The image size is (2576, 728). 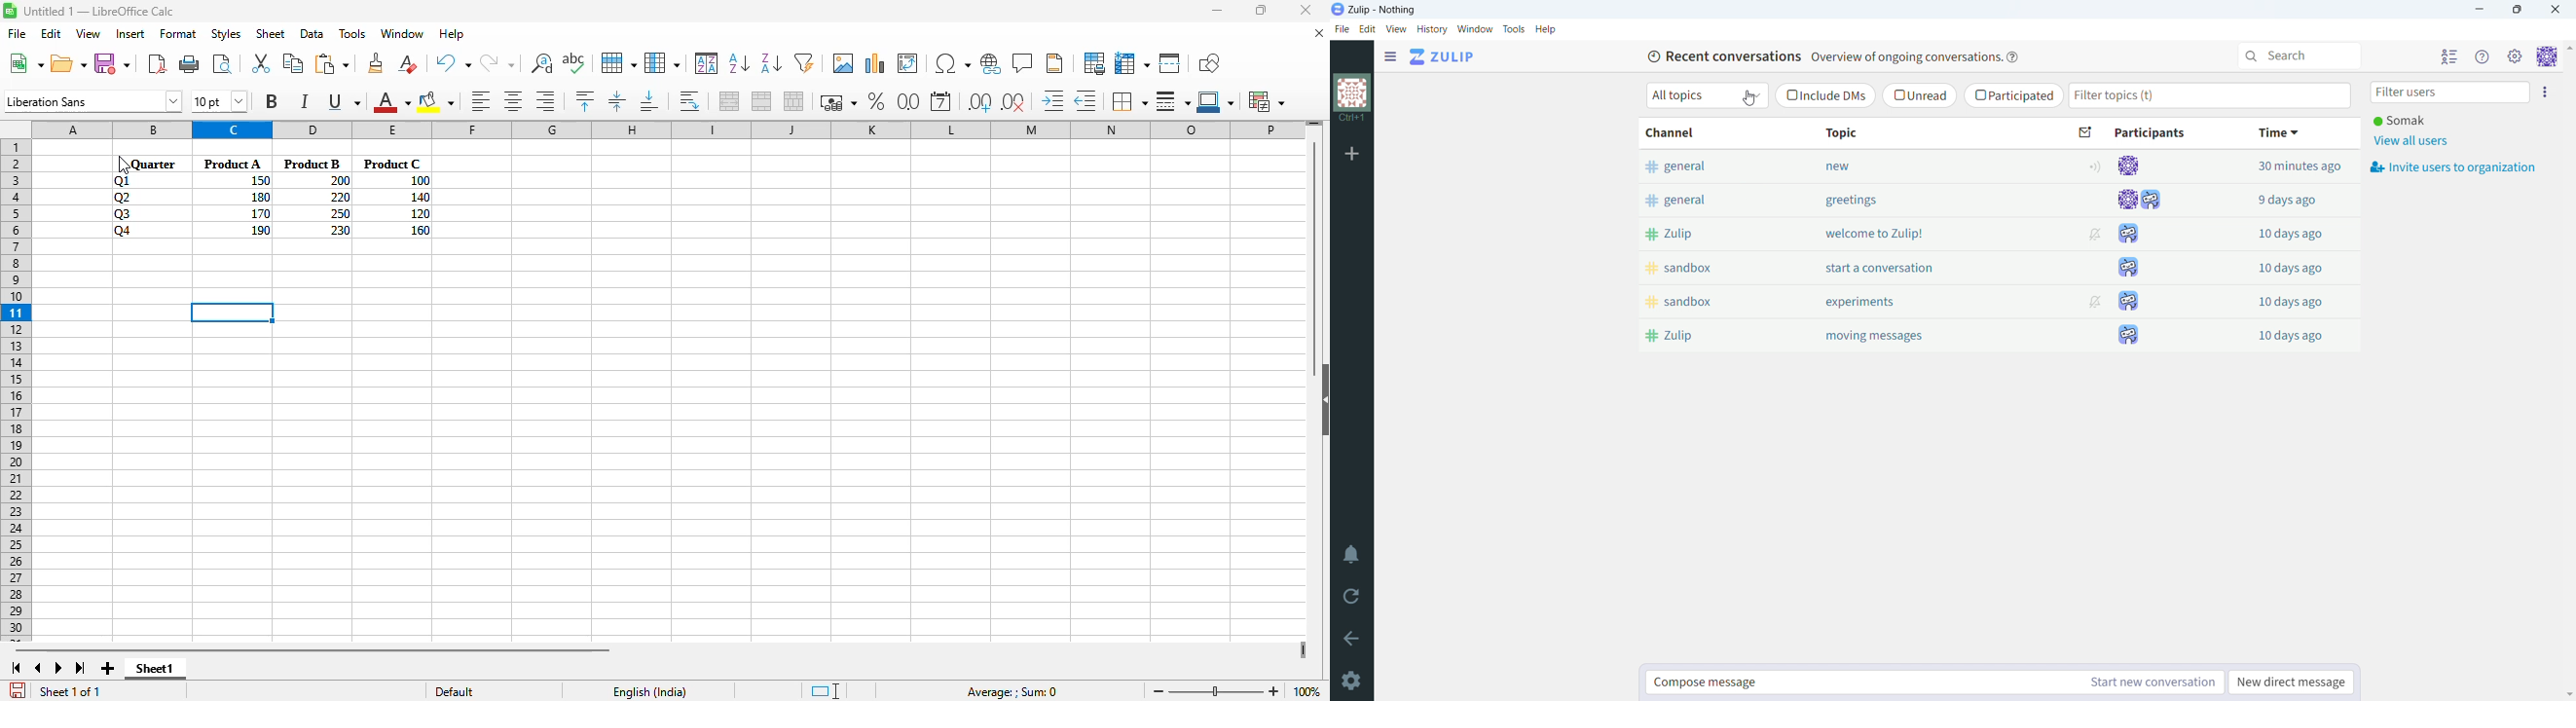 What do you see at coordinates (419, 213) in the screenshot?
I see `120` at bounding box center [419, 213].